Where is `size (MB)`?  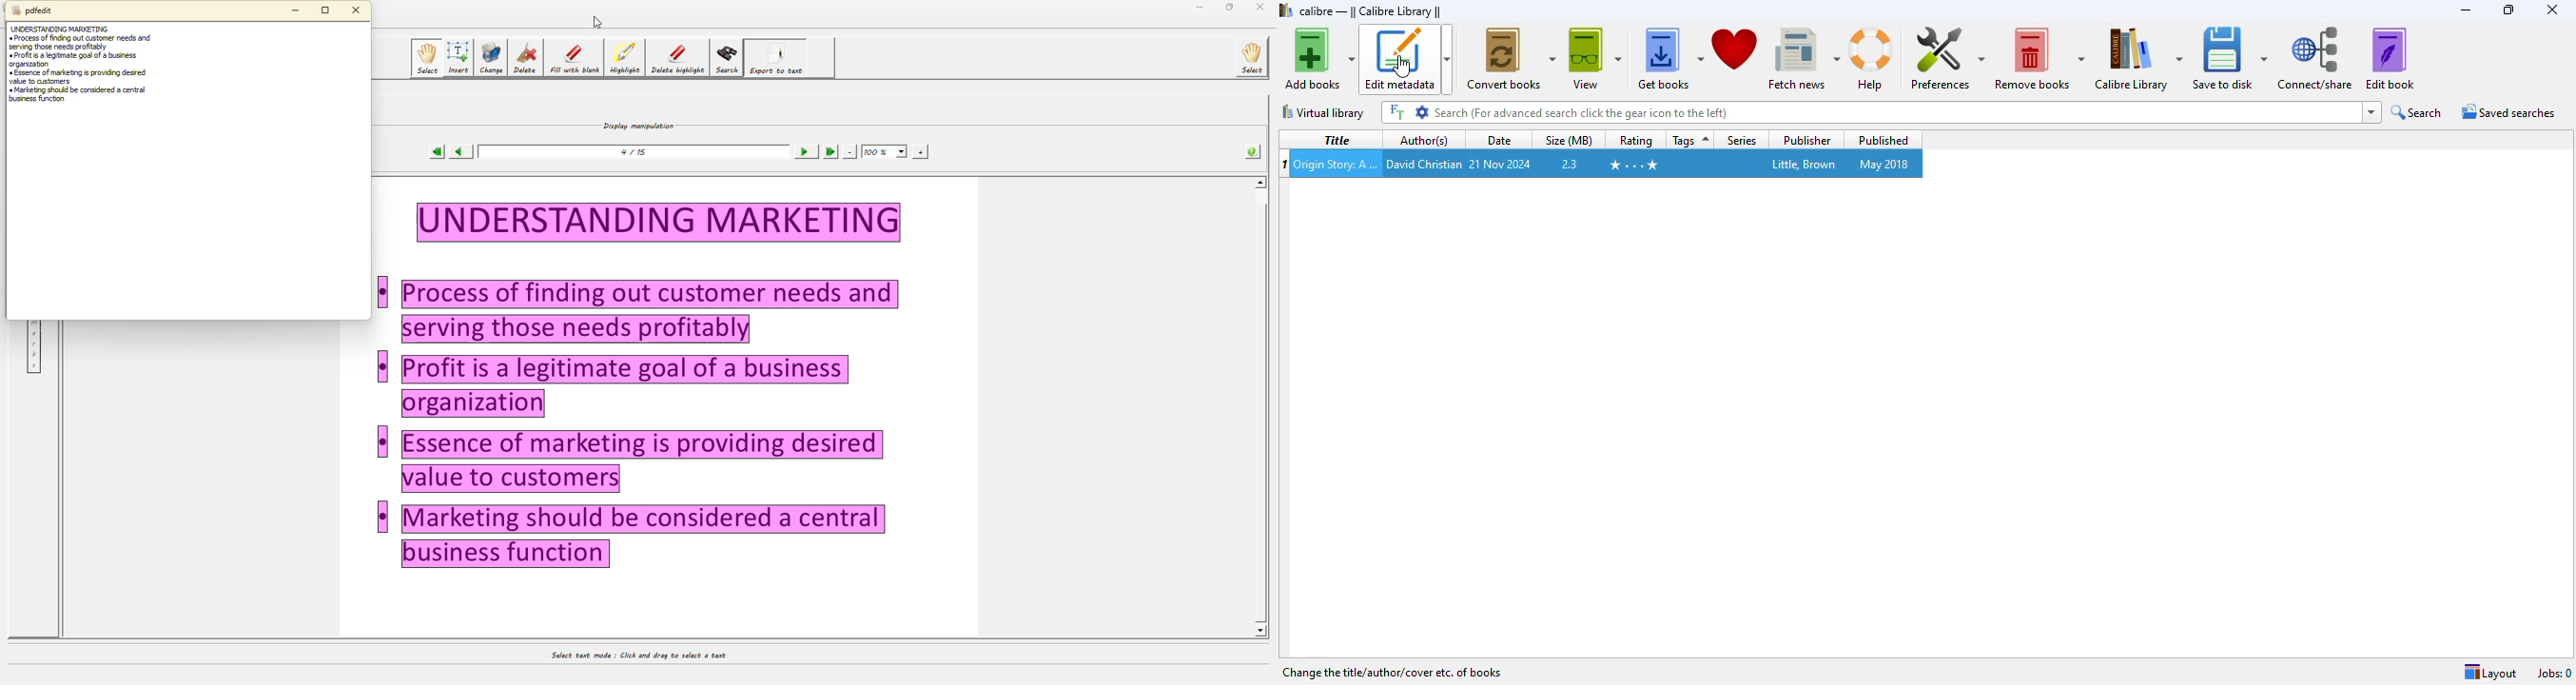 size (MB) is located at coordinates (1571, 141).